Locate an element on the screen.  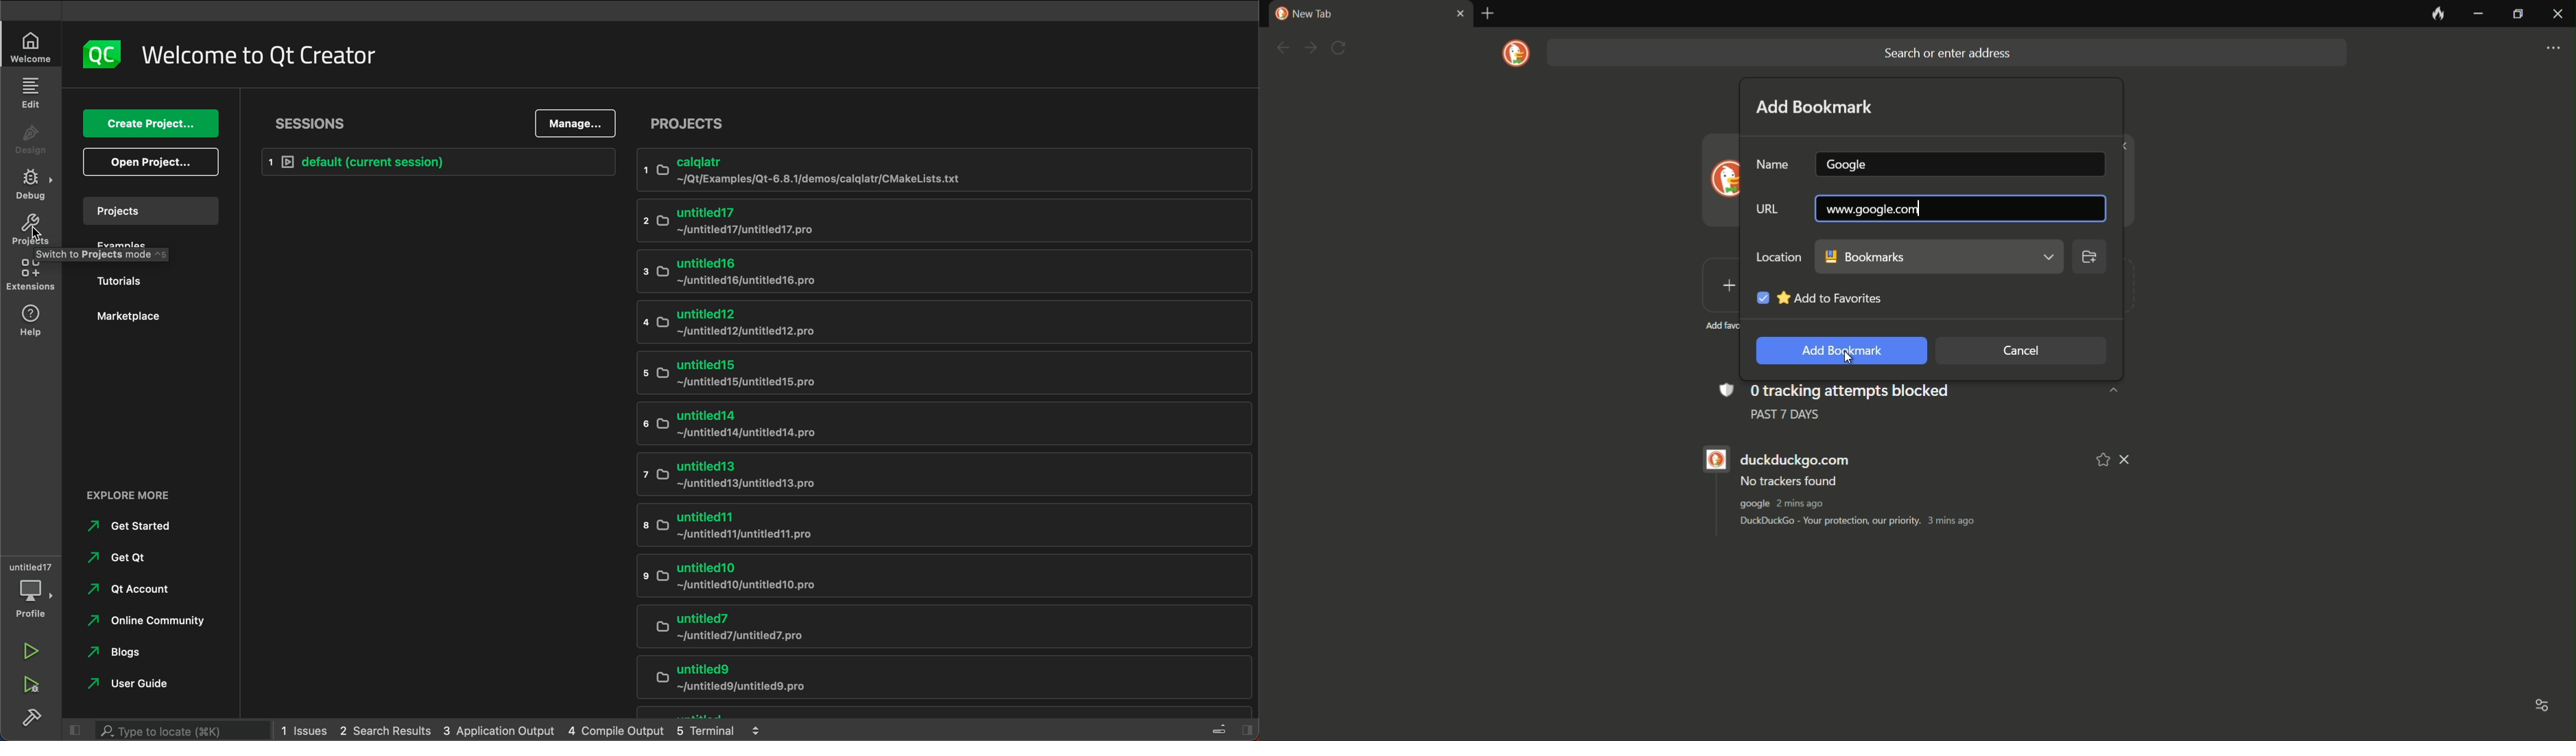
leave no trace is located at coordinates (2437, 14).